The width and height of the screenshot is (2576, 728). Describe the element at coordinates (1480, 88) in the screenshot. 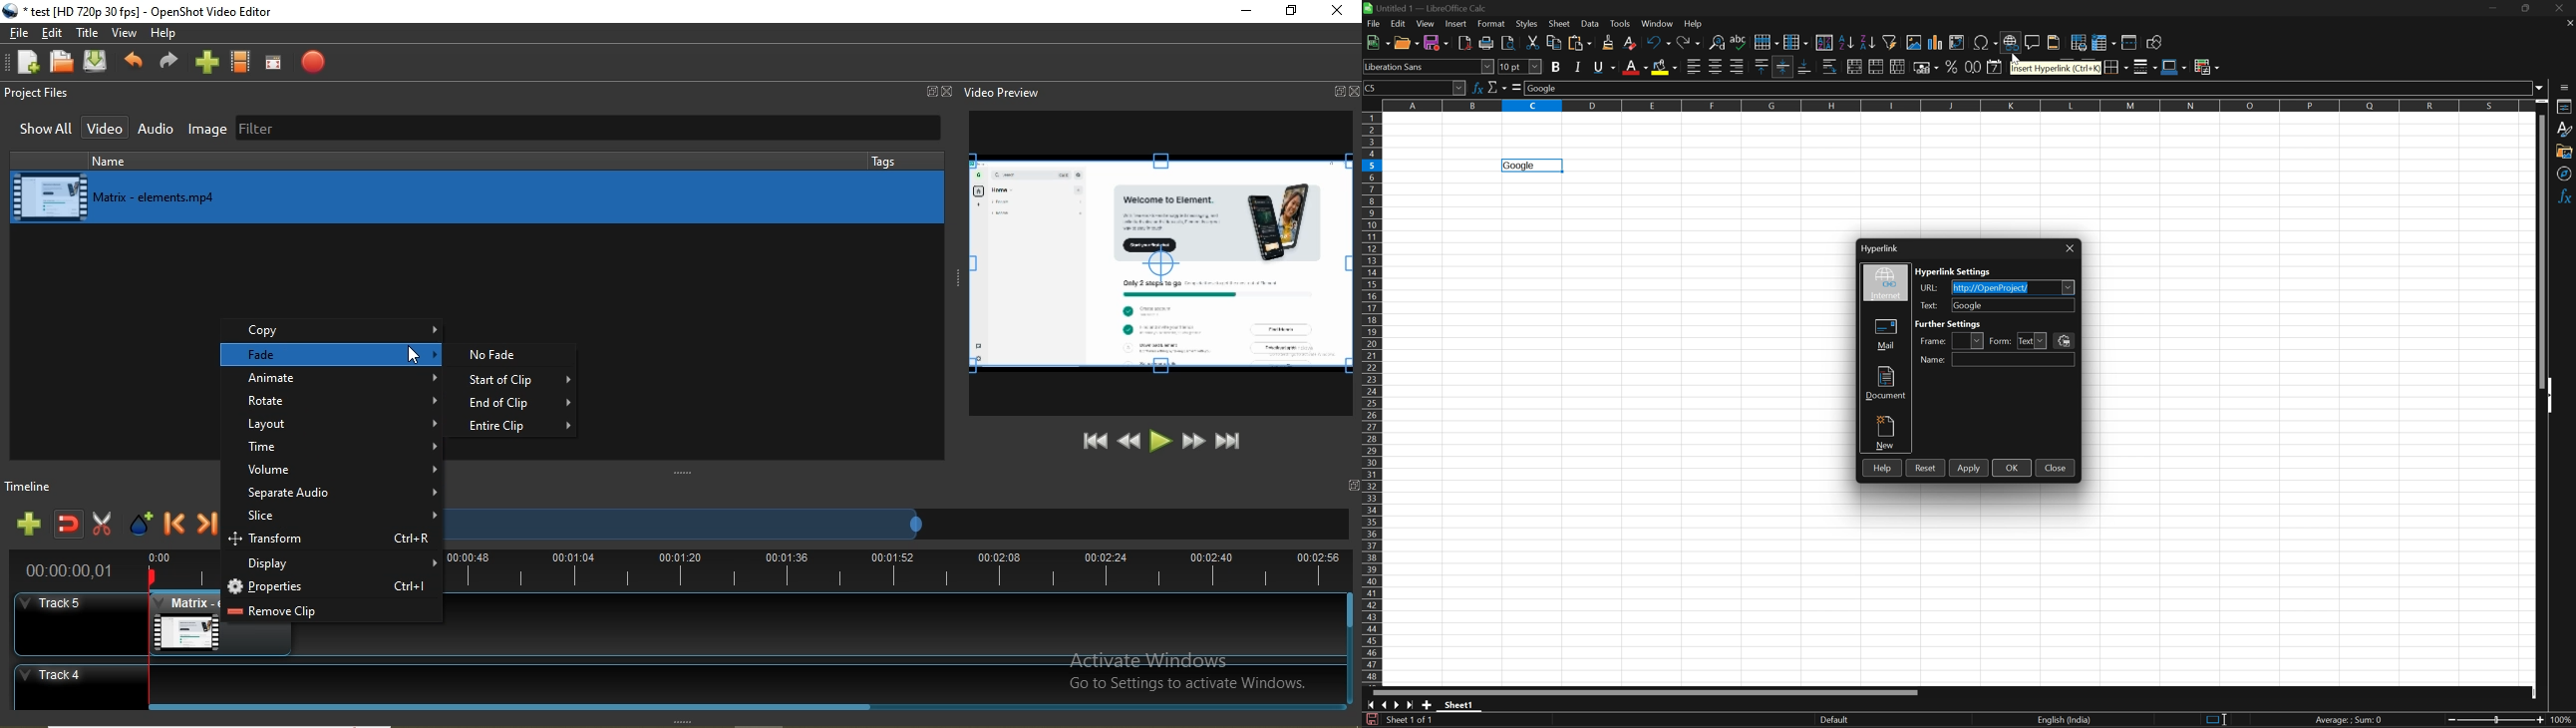

I see `Function wizard` at that location.